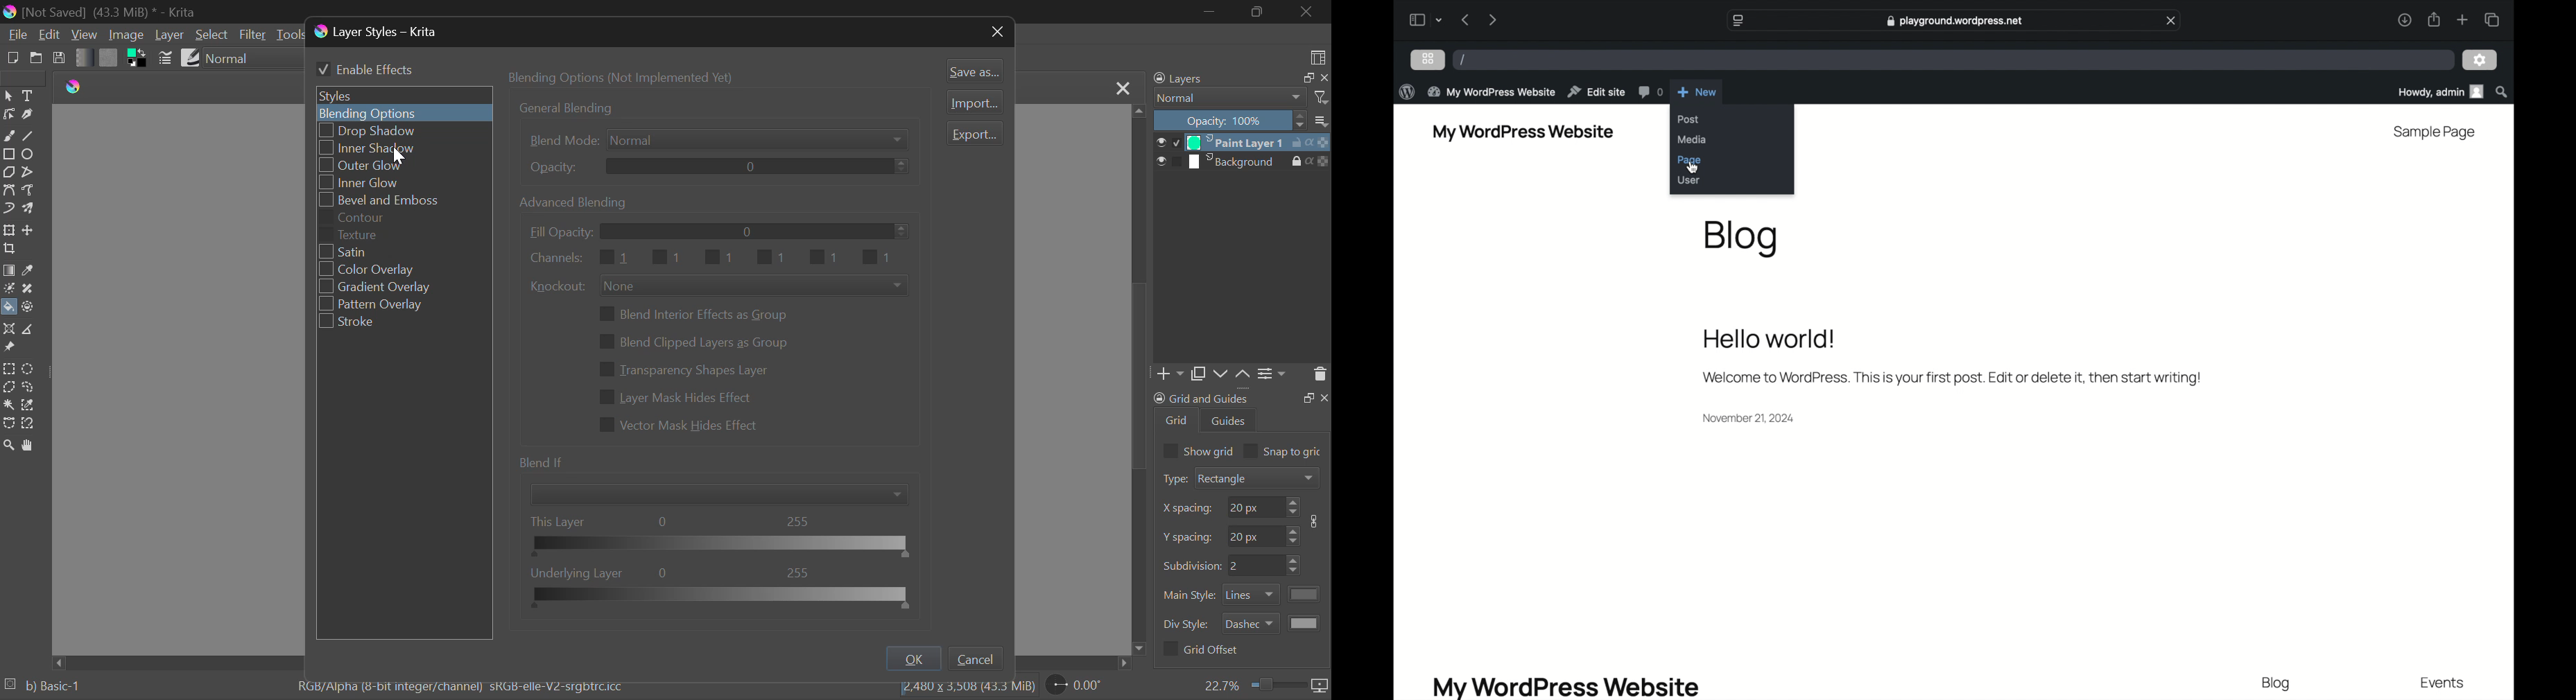  I want to click on close, so click(2172, 20).